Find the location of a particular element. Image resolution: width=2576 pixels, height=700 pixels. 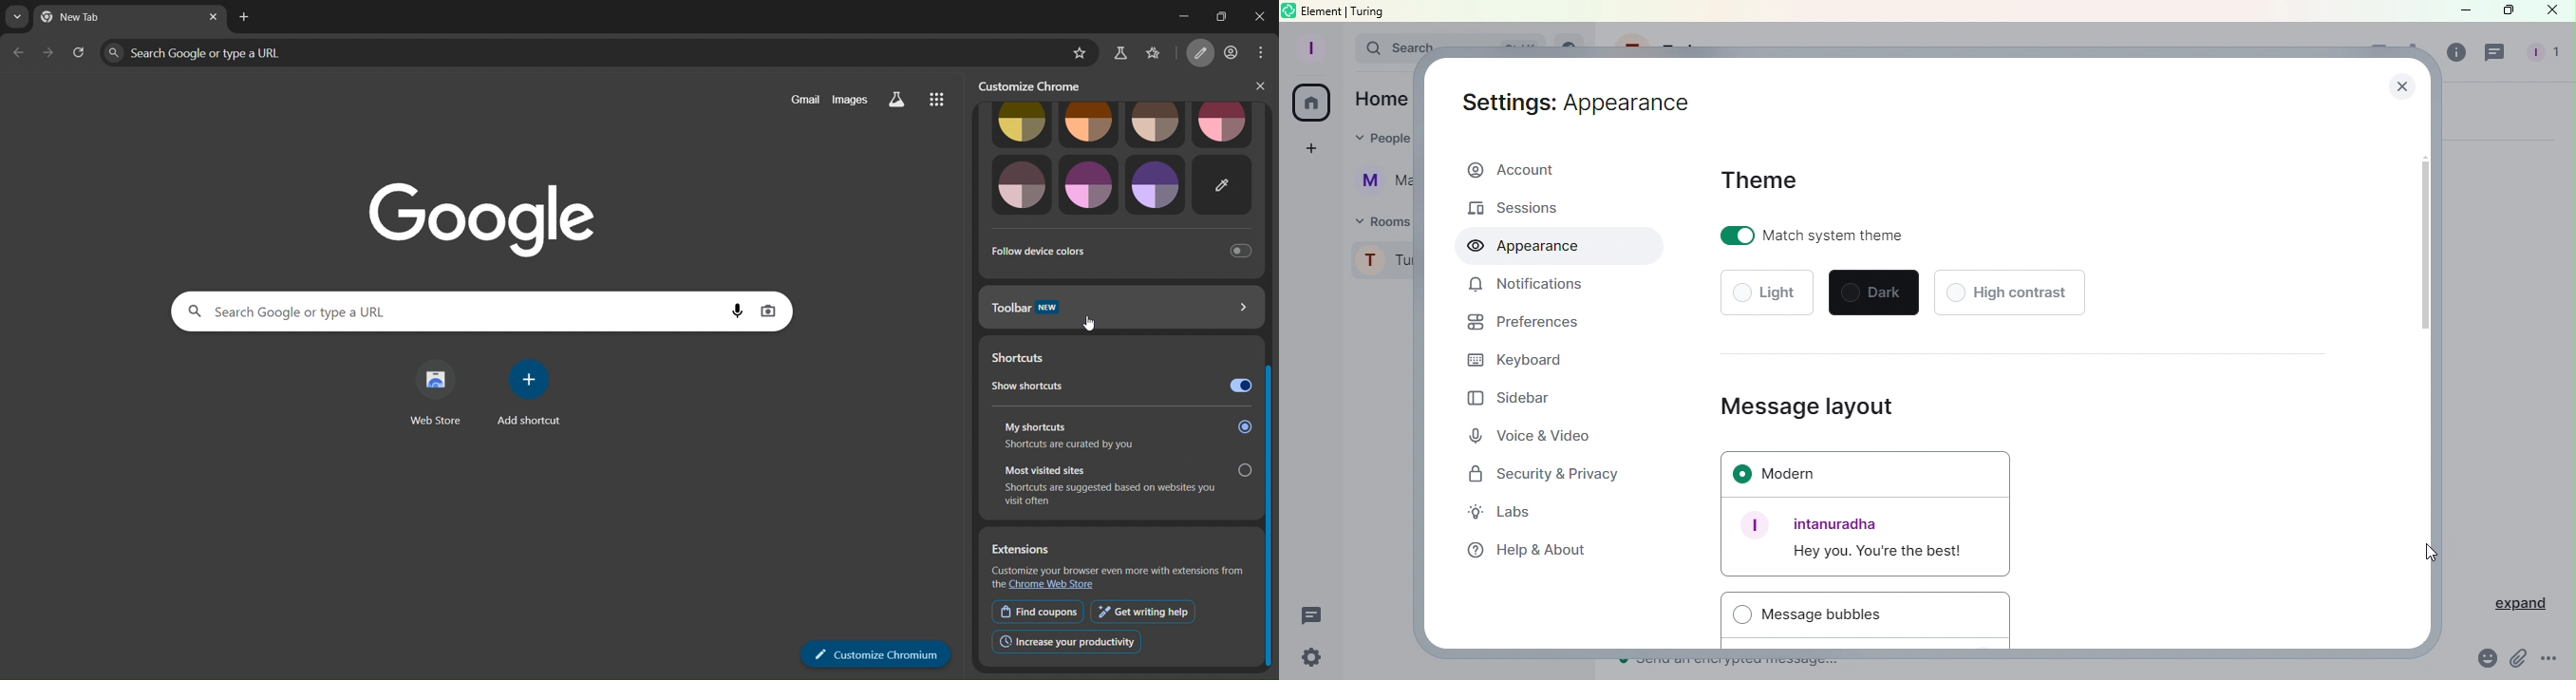

new tab is located at coordinates (245, 17).